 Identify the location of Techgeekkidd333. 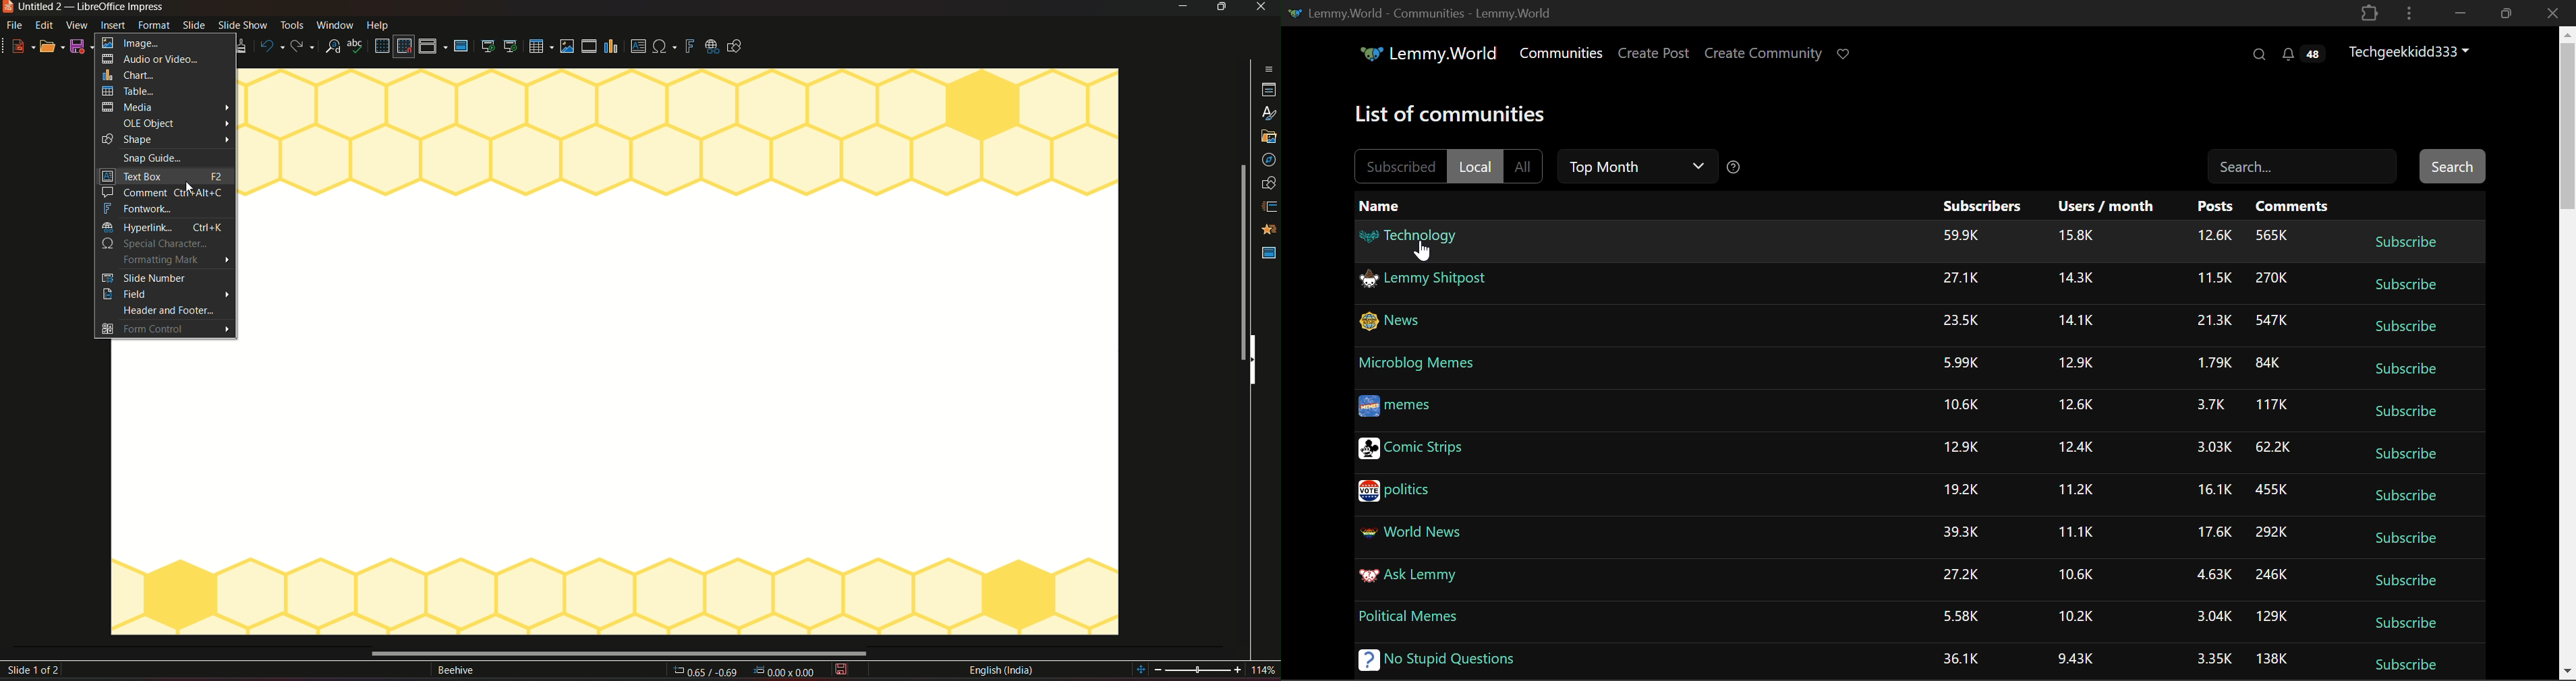
(2415, 51).